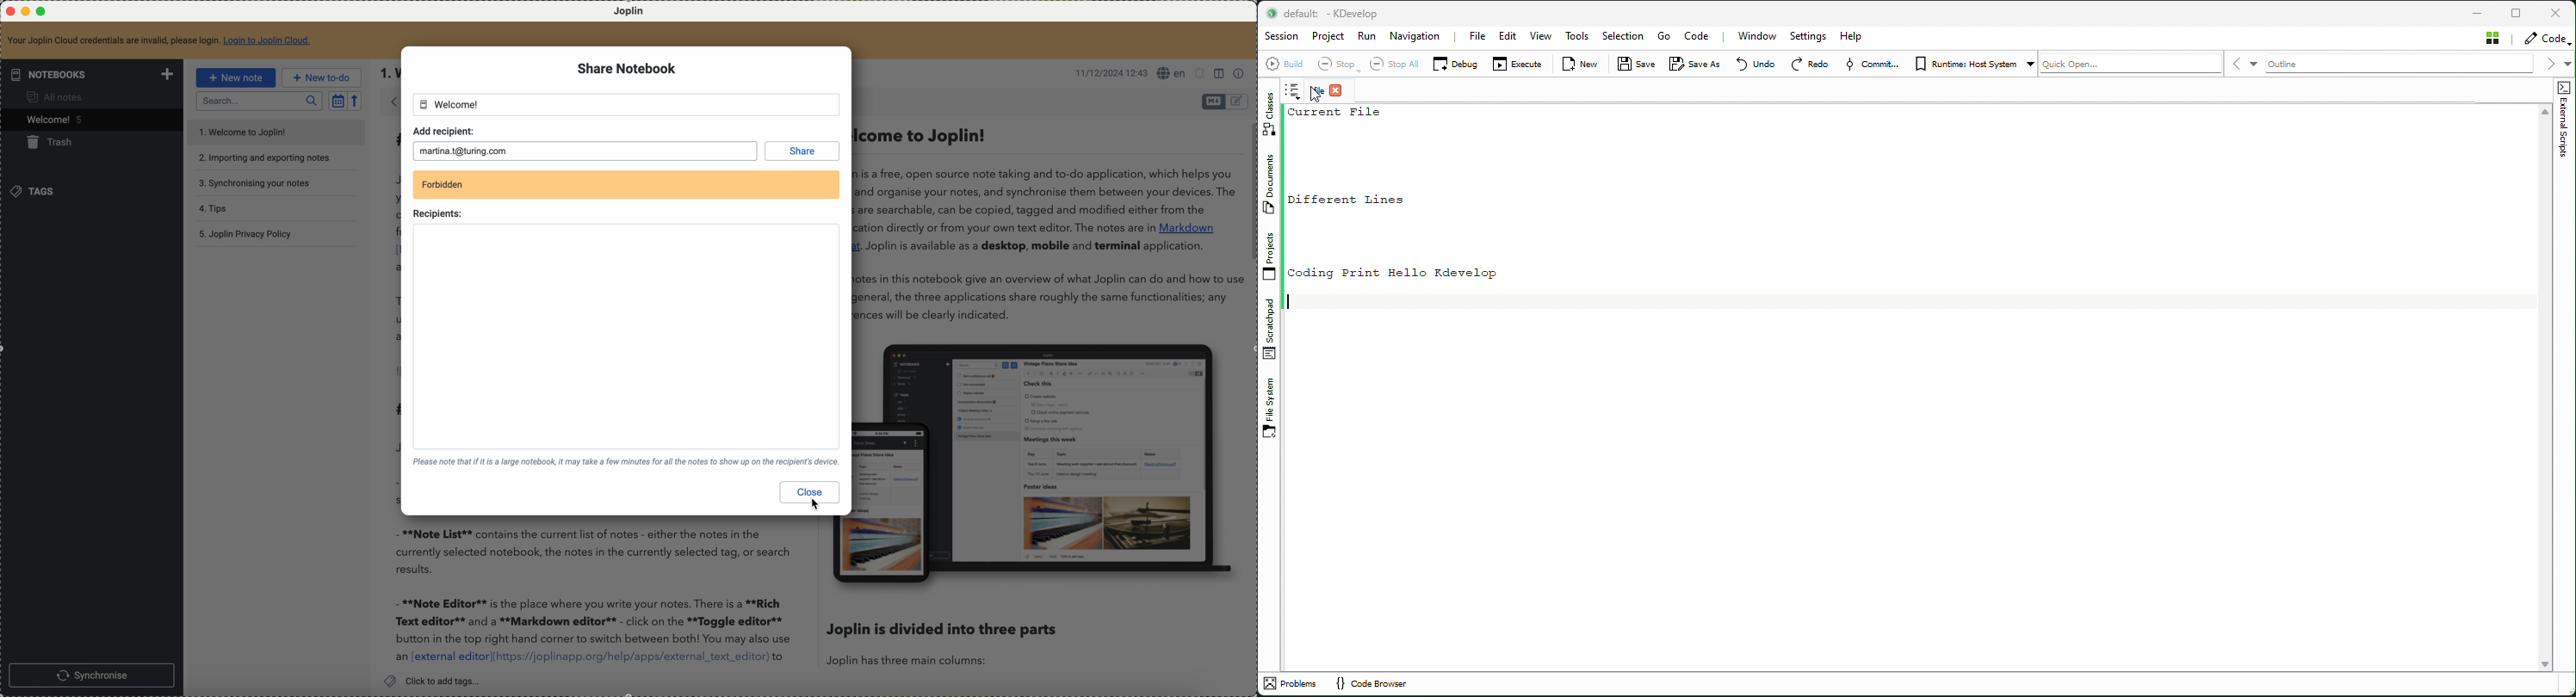 Image resolution: width=2576 pixels, height=700 pixels. Describe the element at coordinates (810, 495) in the screenshot. I see `click on close` at that location.